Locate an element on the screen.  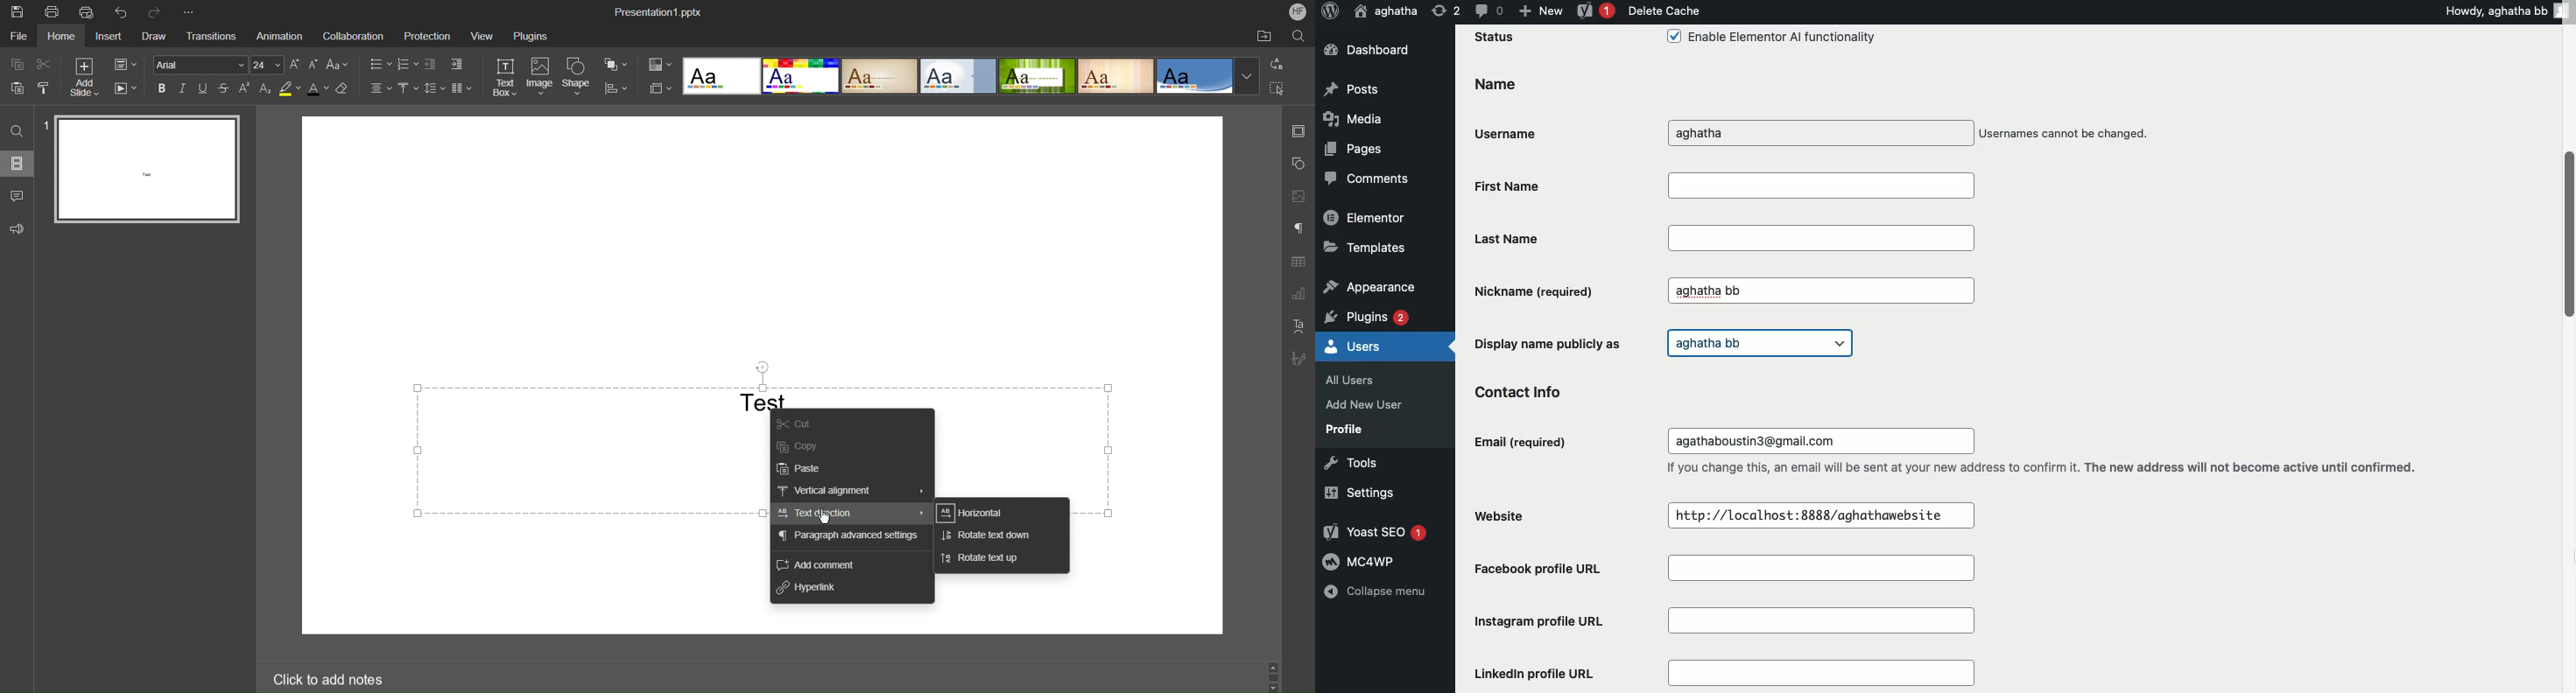
Paragraph Settings is located at coordinates (1298, 229).